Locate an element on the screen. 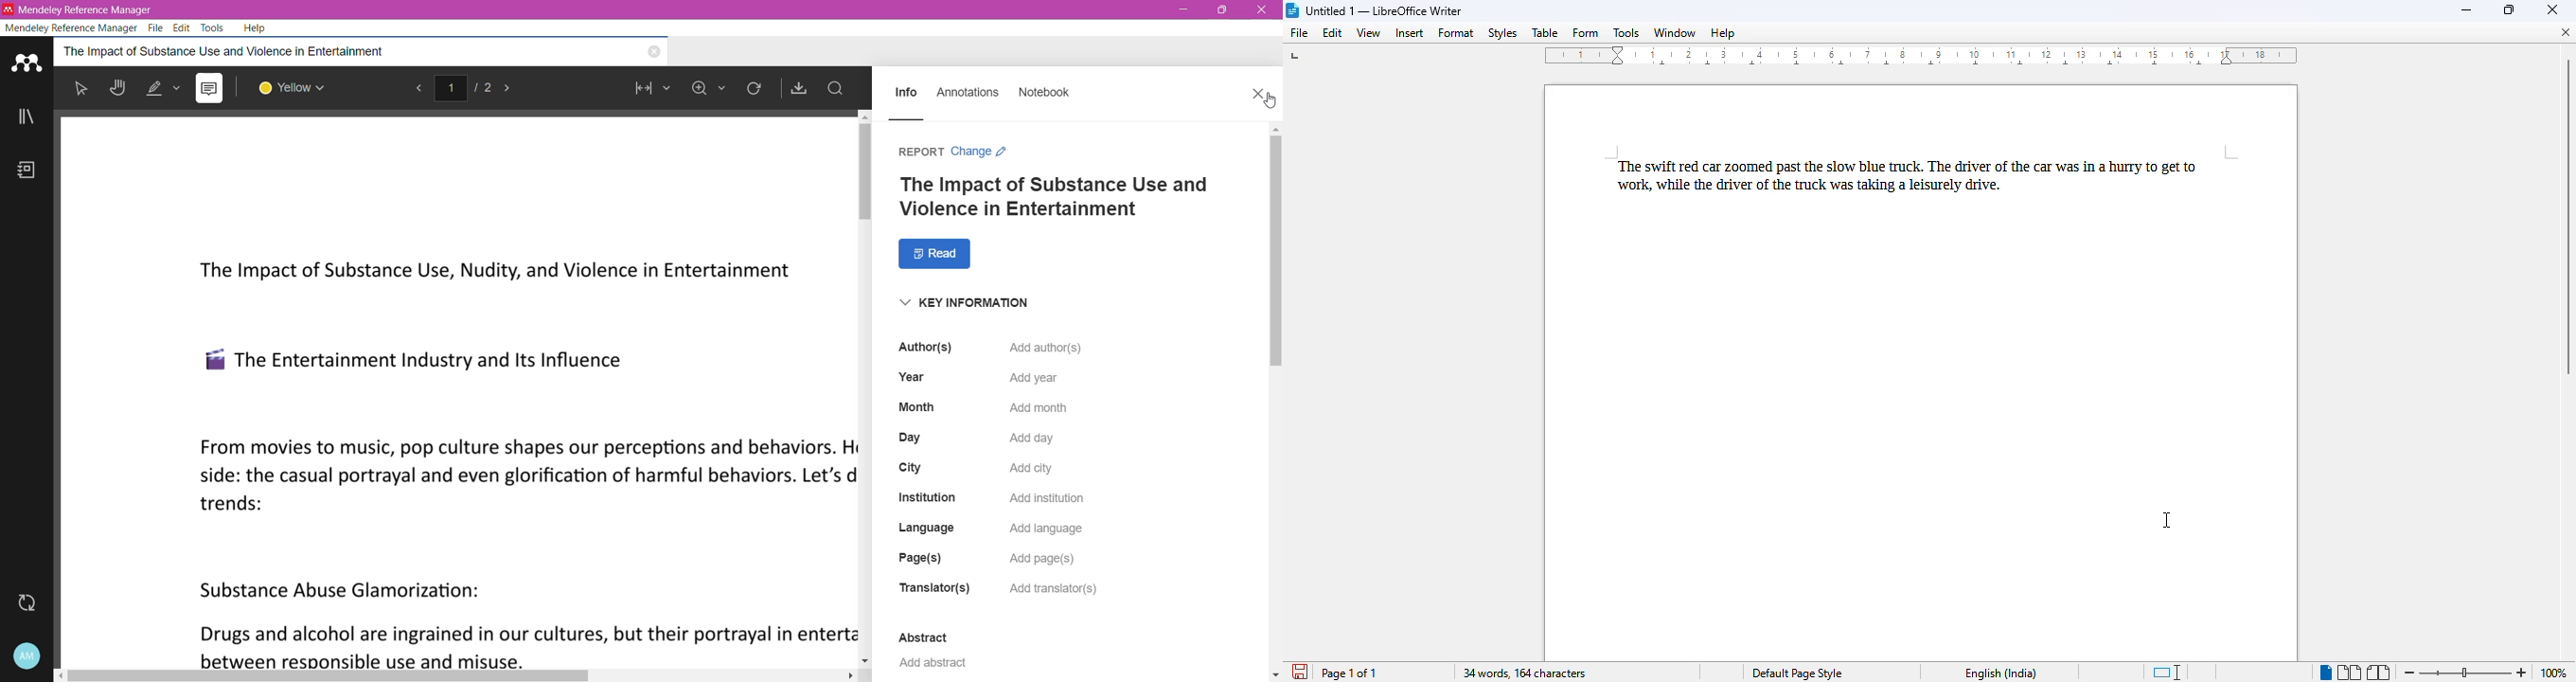 The height and width of the screenshot is (700, 2576). Application Logo is located at coordinates (27, 61).